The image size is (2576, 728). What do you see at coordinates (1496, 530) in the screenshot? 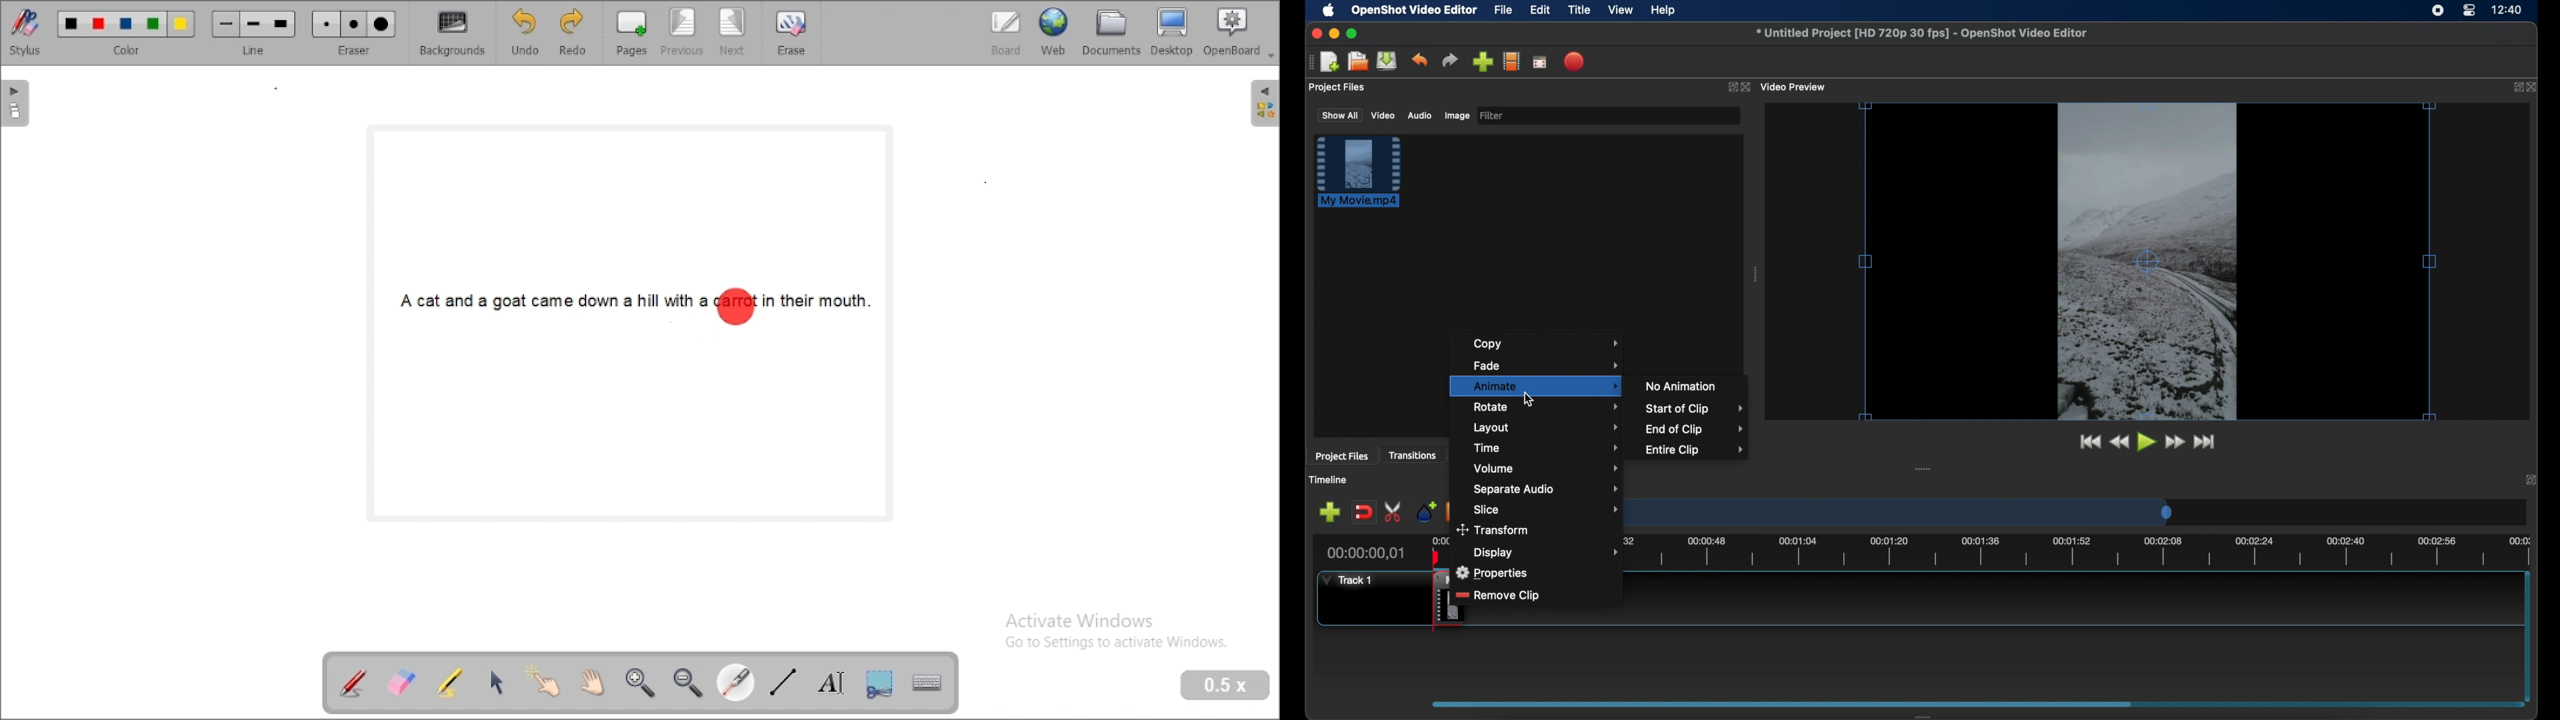
I see `transform` at bounding box center [1496, 530].